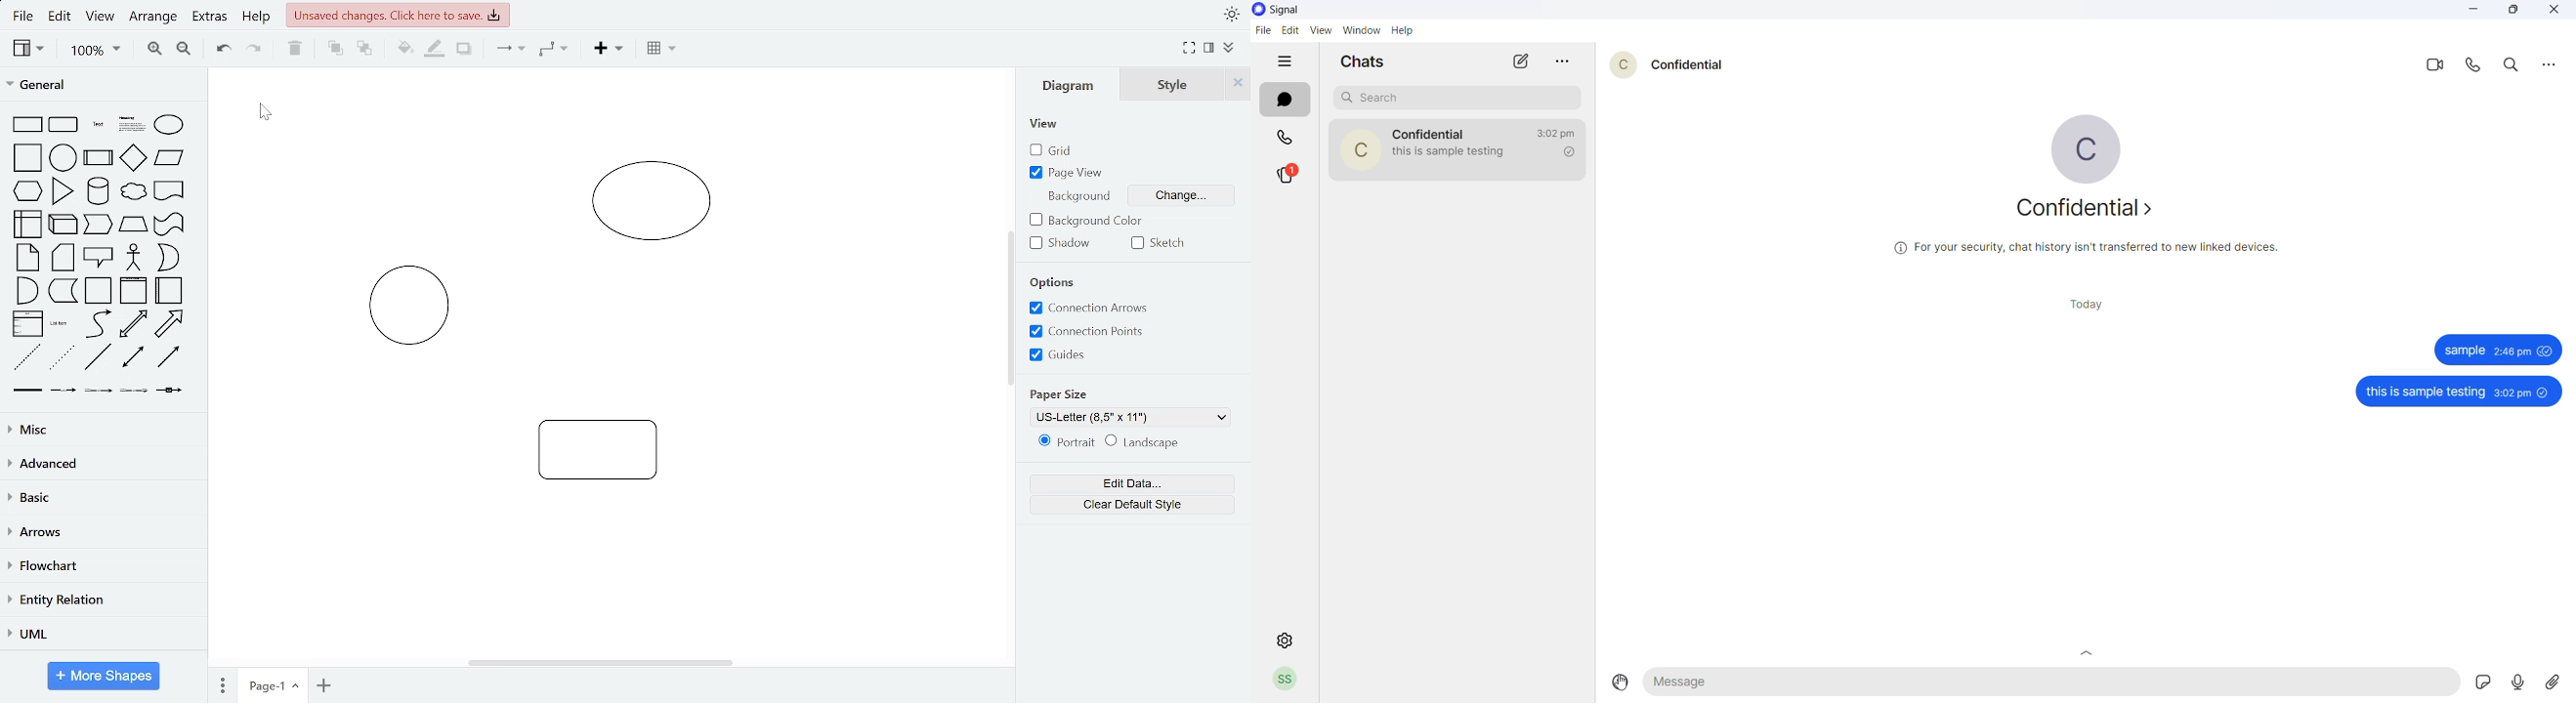 The width and height of the screenshot is (2576, 728). What do you see at coordinates (99, 257) in the screenshot?
I see `callout` at bounding box center [99, 257].